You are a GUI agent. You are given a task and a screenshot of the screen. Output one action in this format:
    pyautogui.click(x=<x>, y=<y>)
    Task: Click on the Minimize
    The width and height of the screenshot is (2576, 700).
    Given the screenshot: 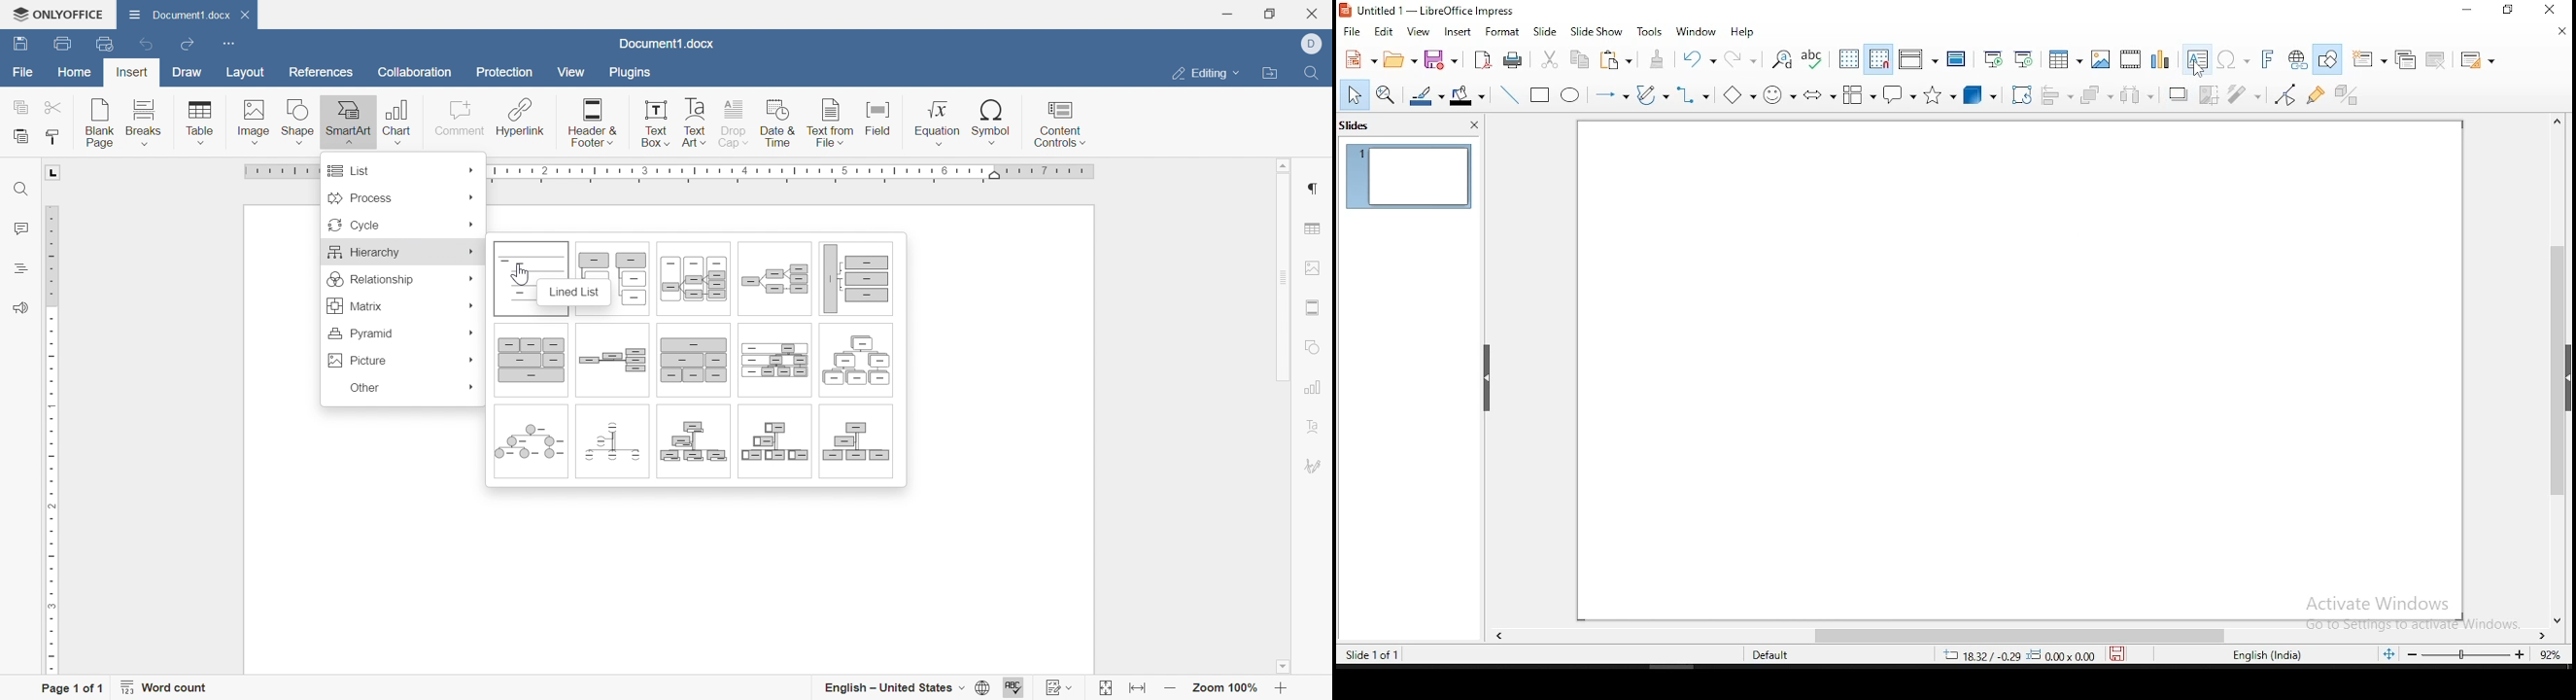 What is the action you would take?
    pyautogui.click(x=1228, y=15)
    